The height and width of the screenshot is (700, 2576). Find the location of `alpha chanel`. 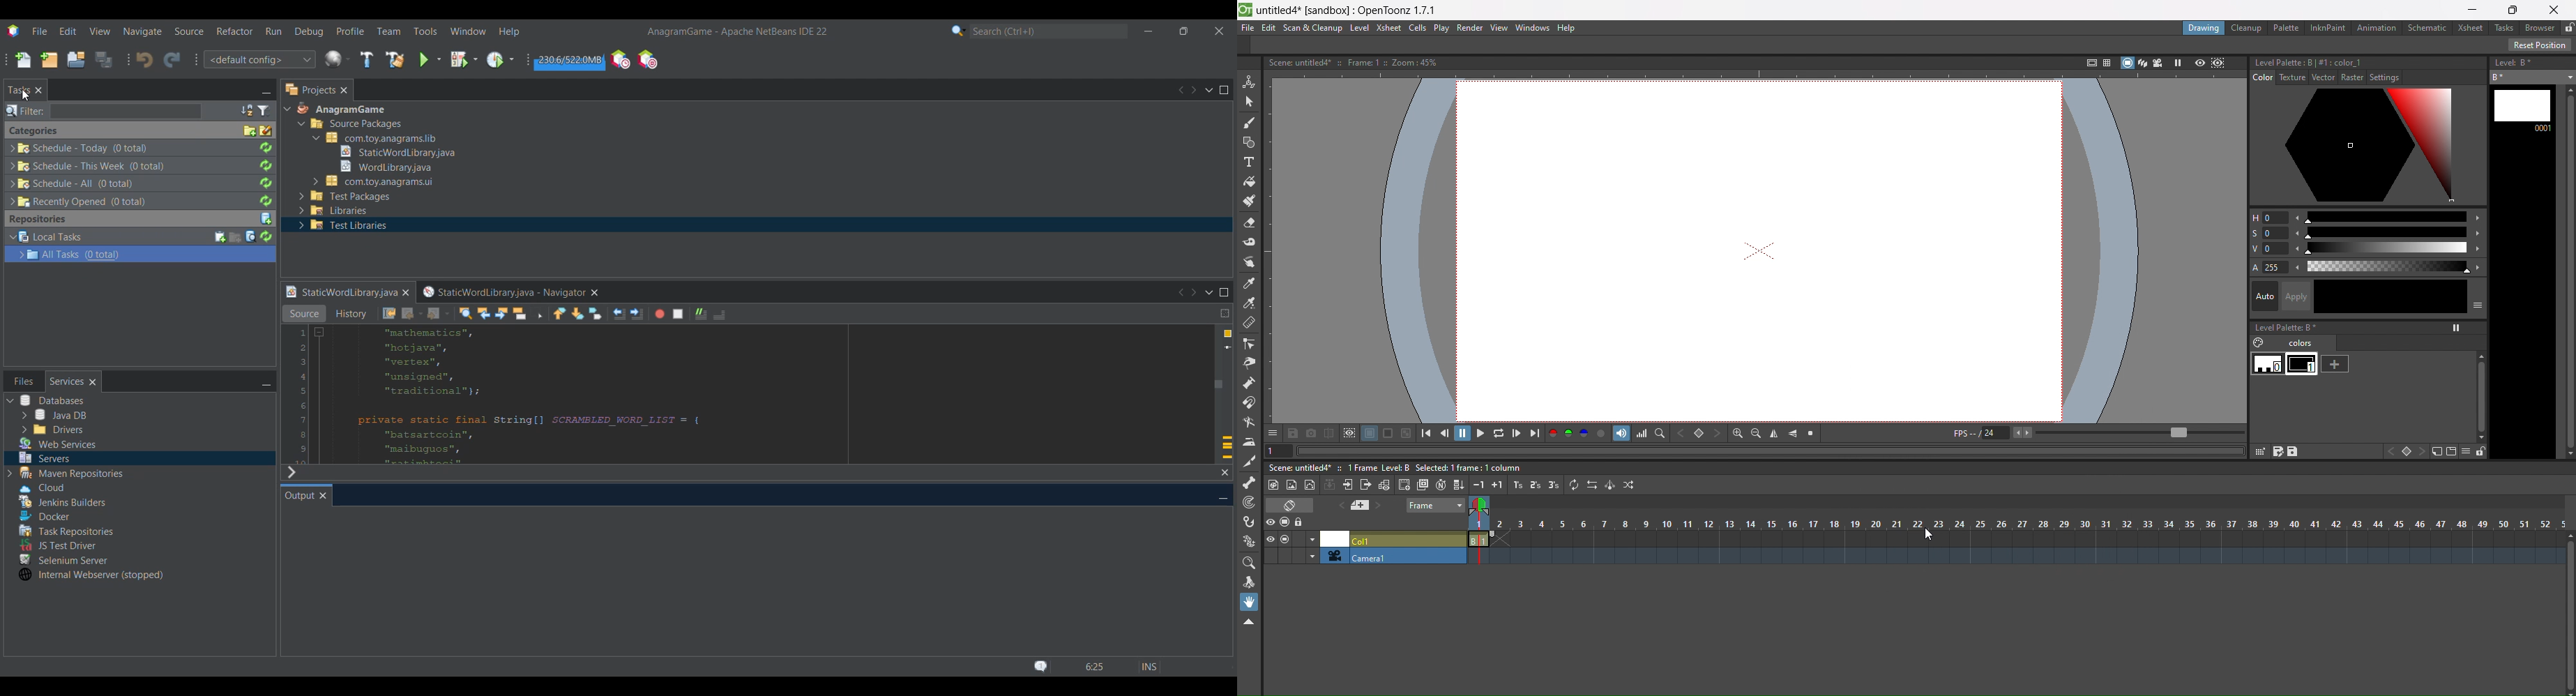

alpha chanel is located at coordinates (1602, 432).